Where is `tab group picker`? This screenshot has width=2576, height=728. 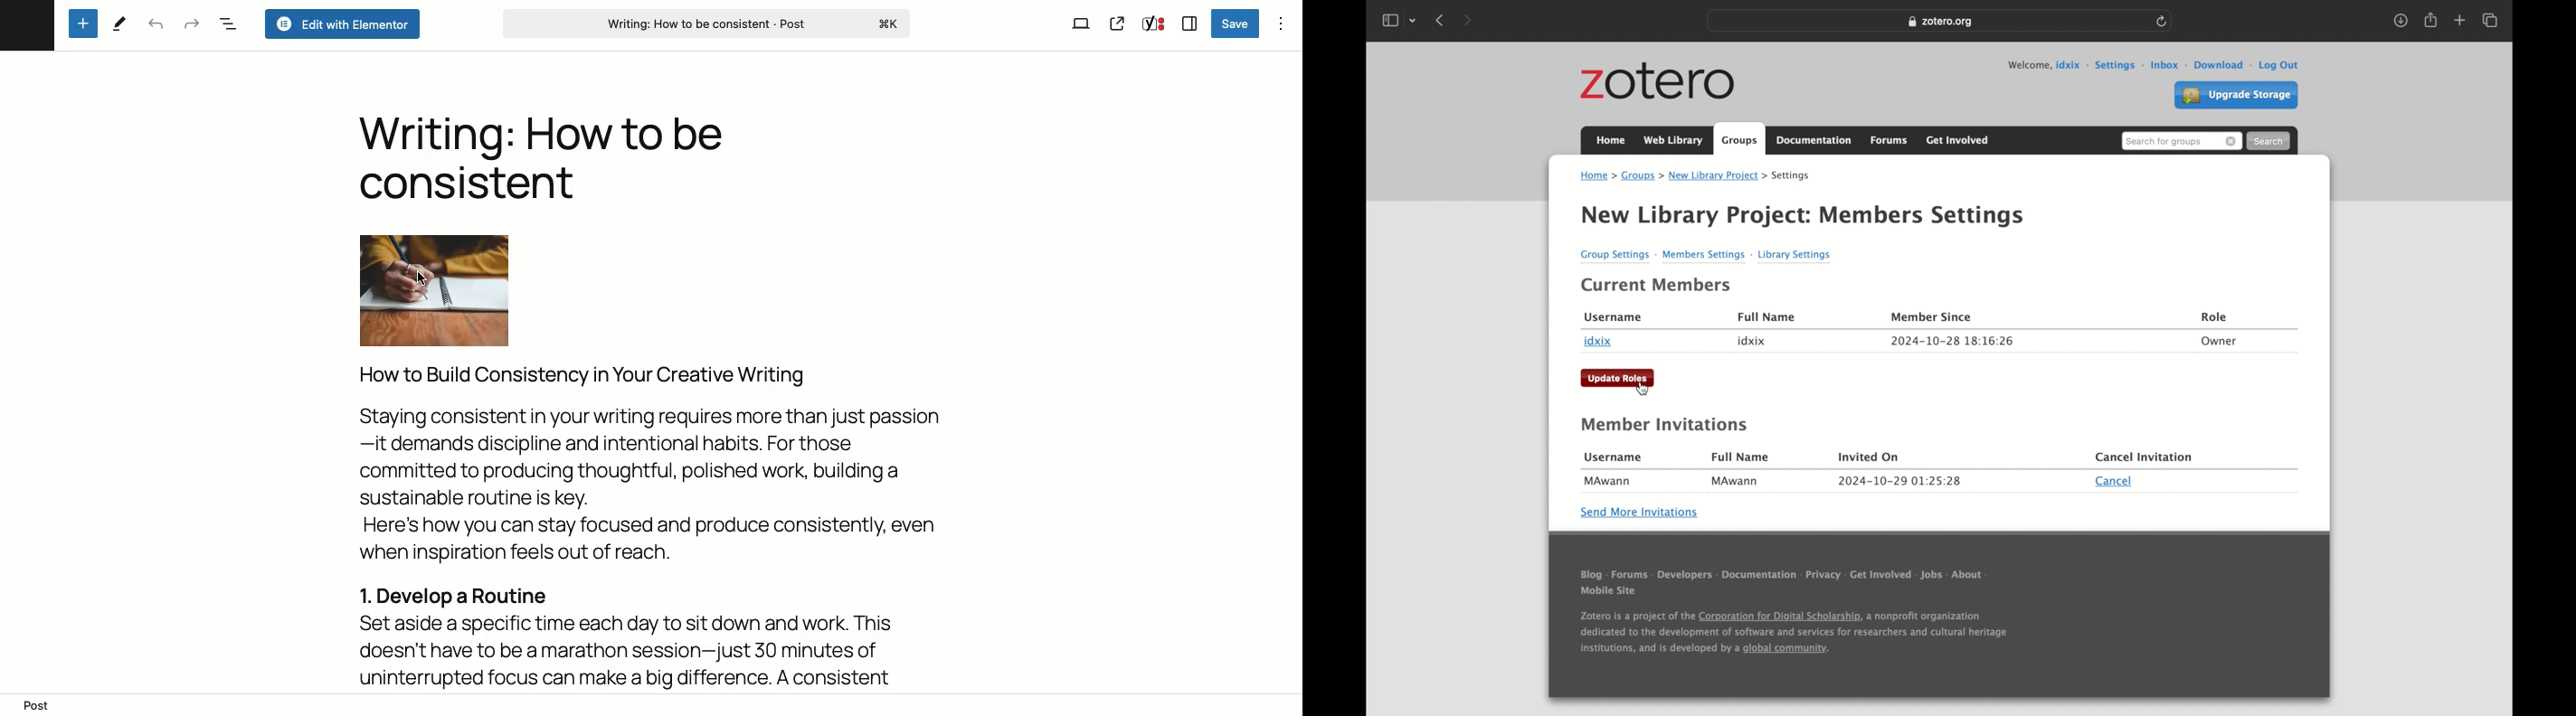 tab group picker is located at coordinates (1413, 20).